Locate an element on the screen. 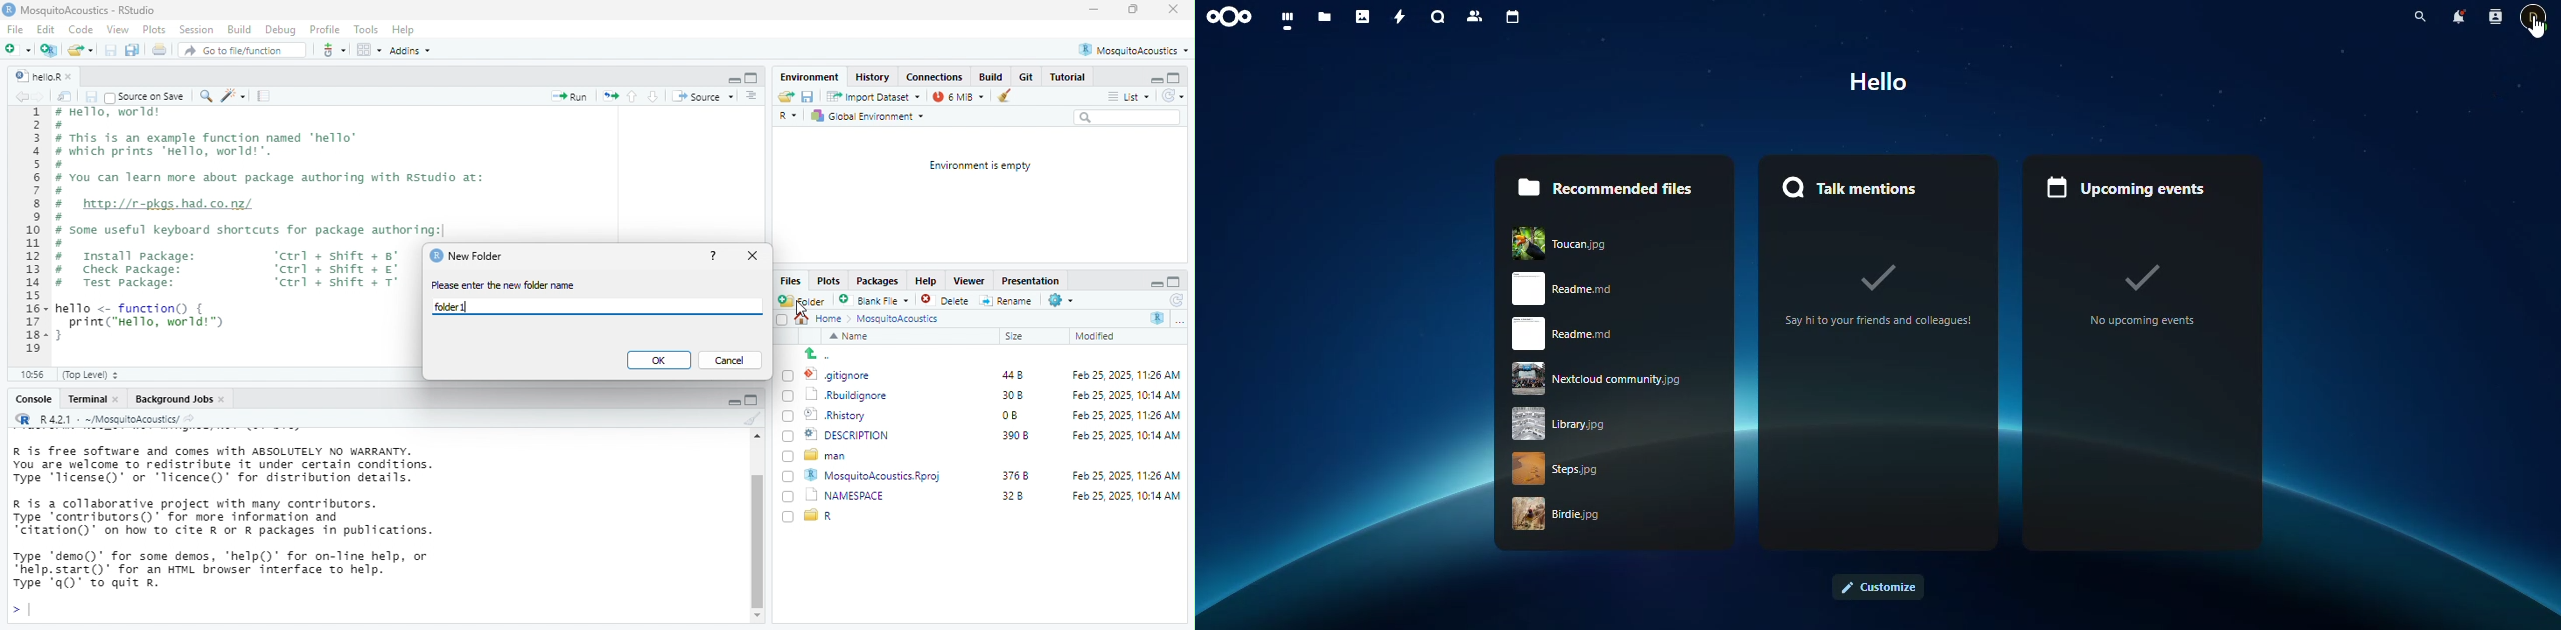 This screenshot has height=644, width=2576. Presentation is located at coordinates (1029, 281).